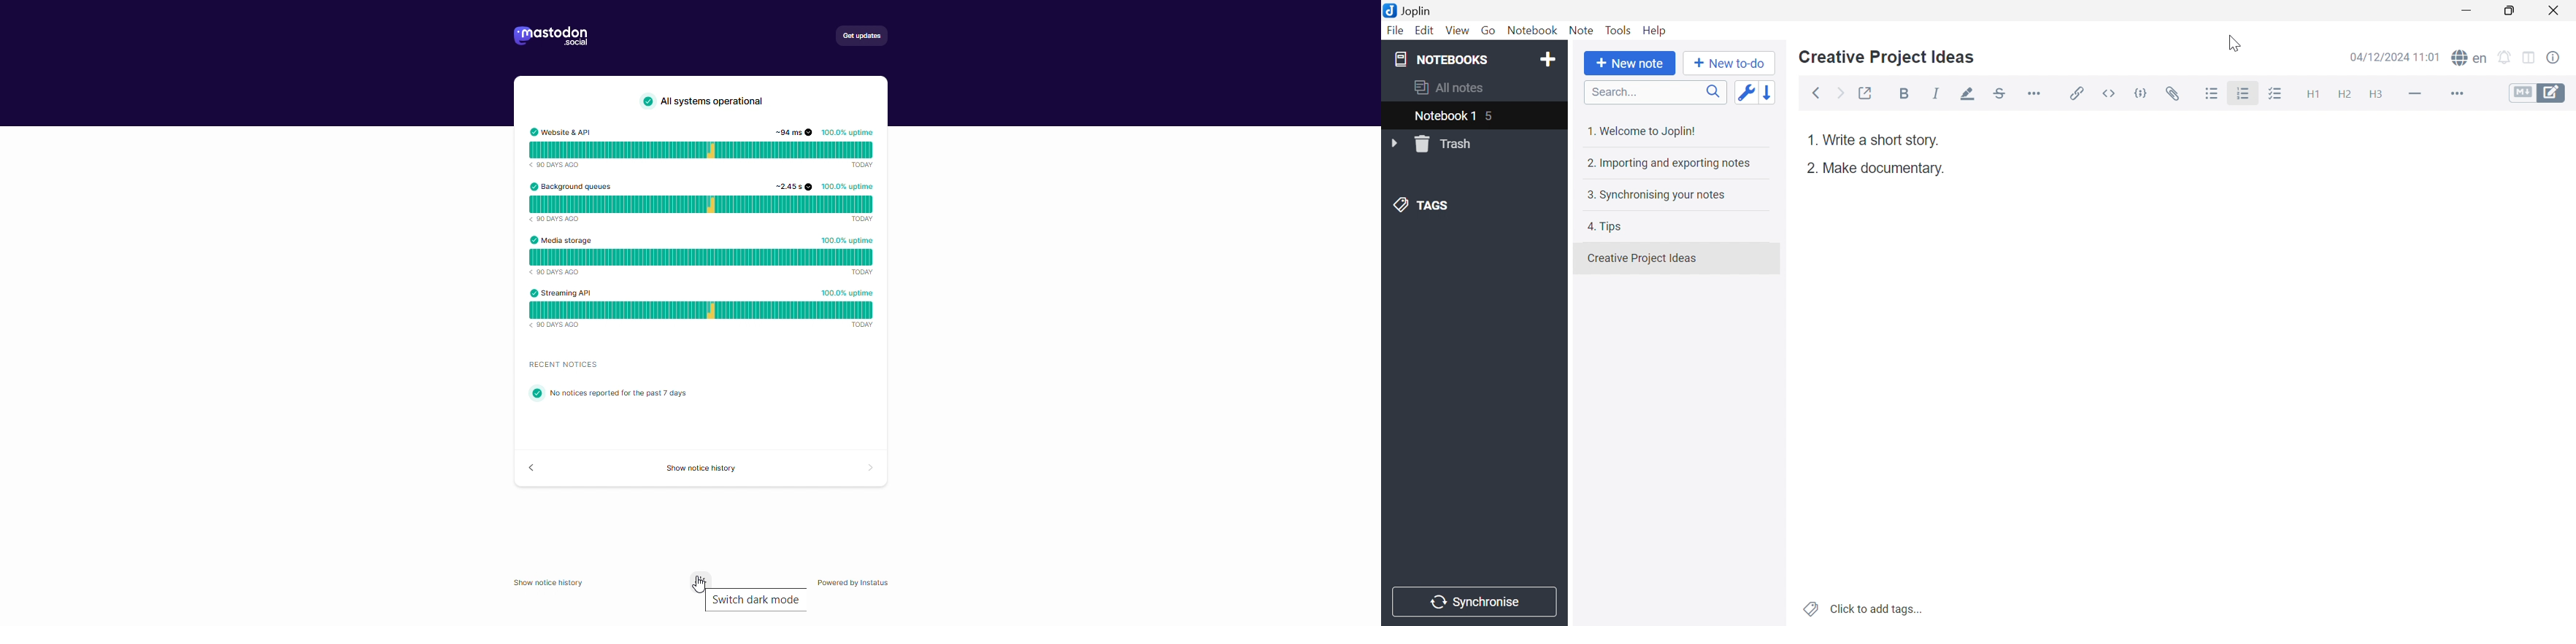  What do you see at coordinates (2108, 93) in the screenshot?
I see `Inline code` at bounding box center [2108, 93].